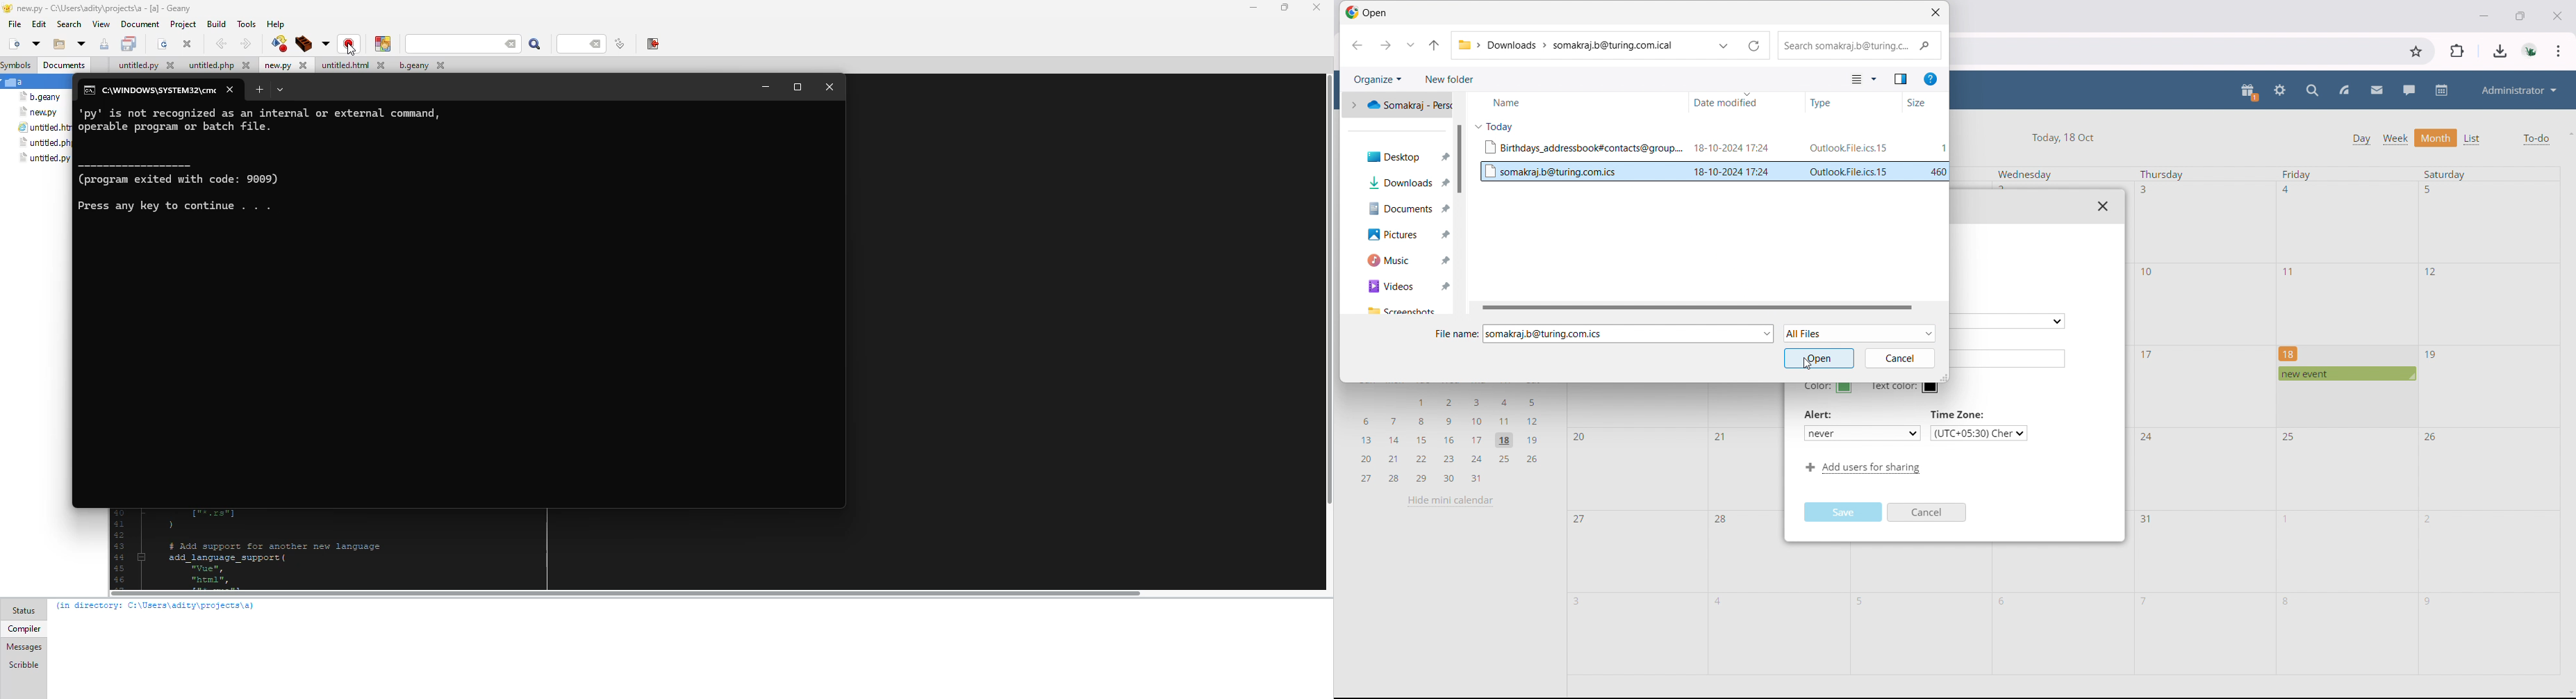  Describe the element at coordinates (2147, 519) in the screenshot. I see `31` at that location.